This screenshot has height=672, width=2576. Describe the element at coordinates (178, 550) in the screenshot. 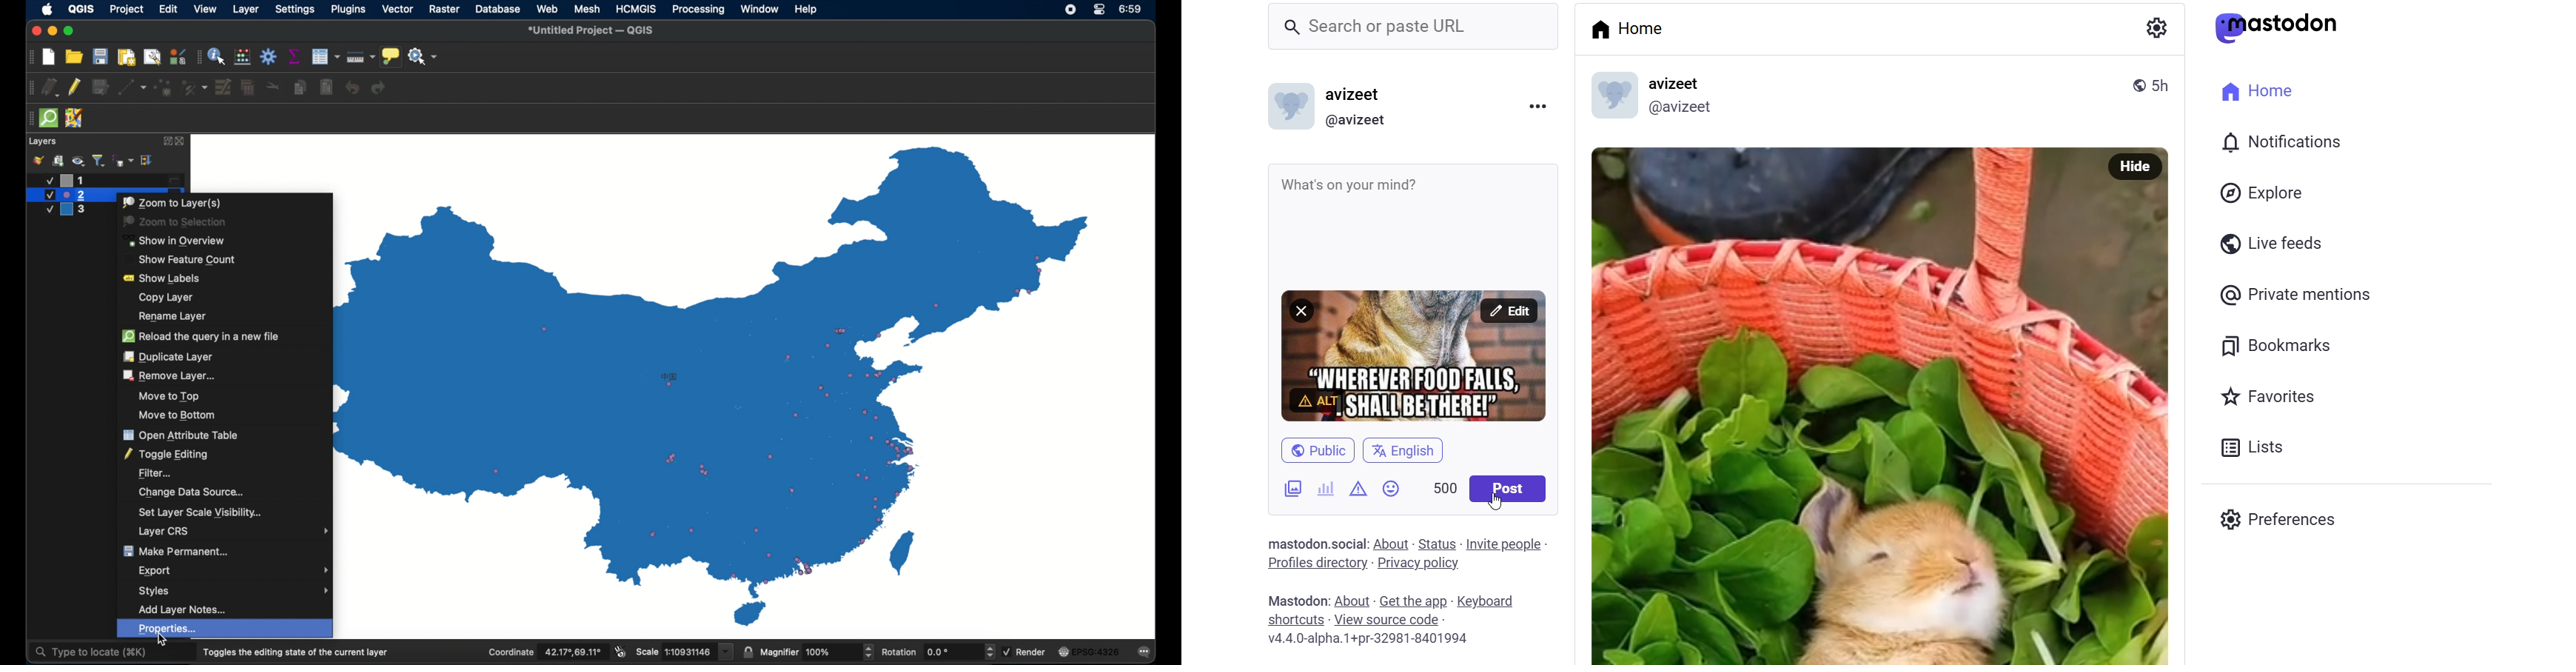

I see `make permanent` at that location.